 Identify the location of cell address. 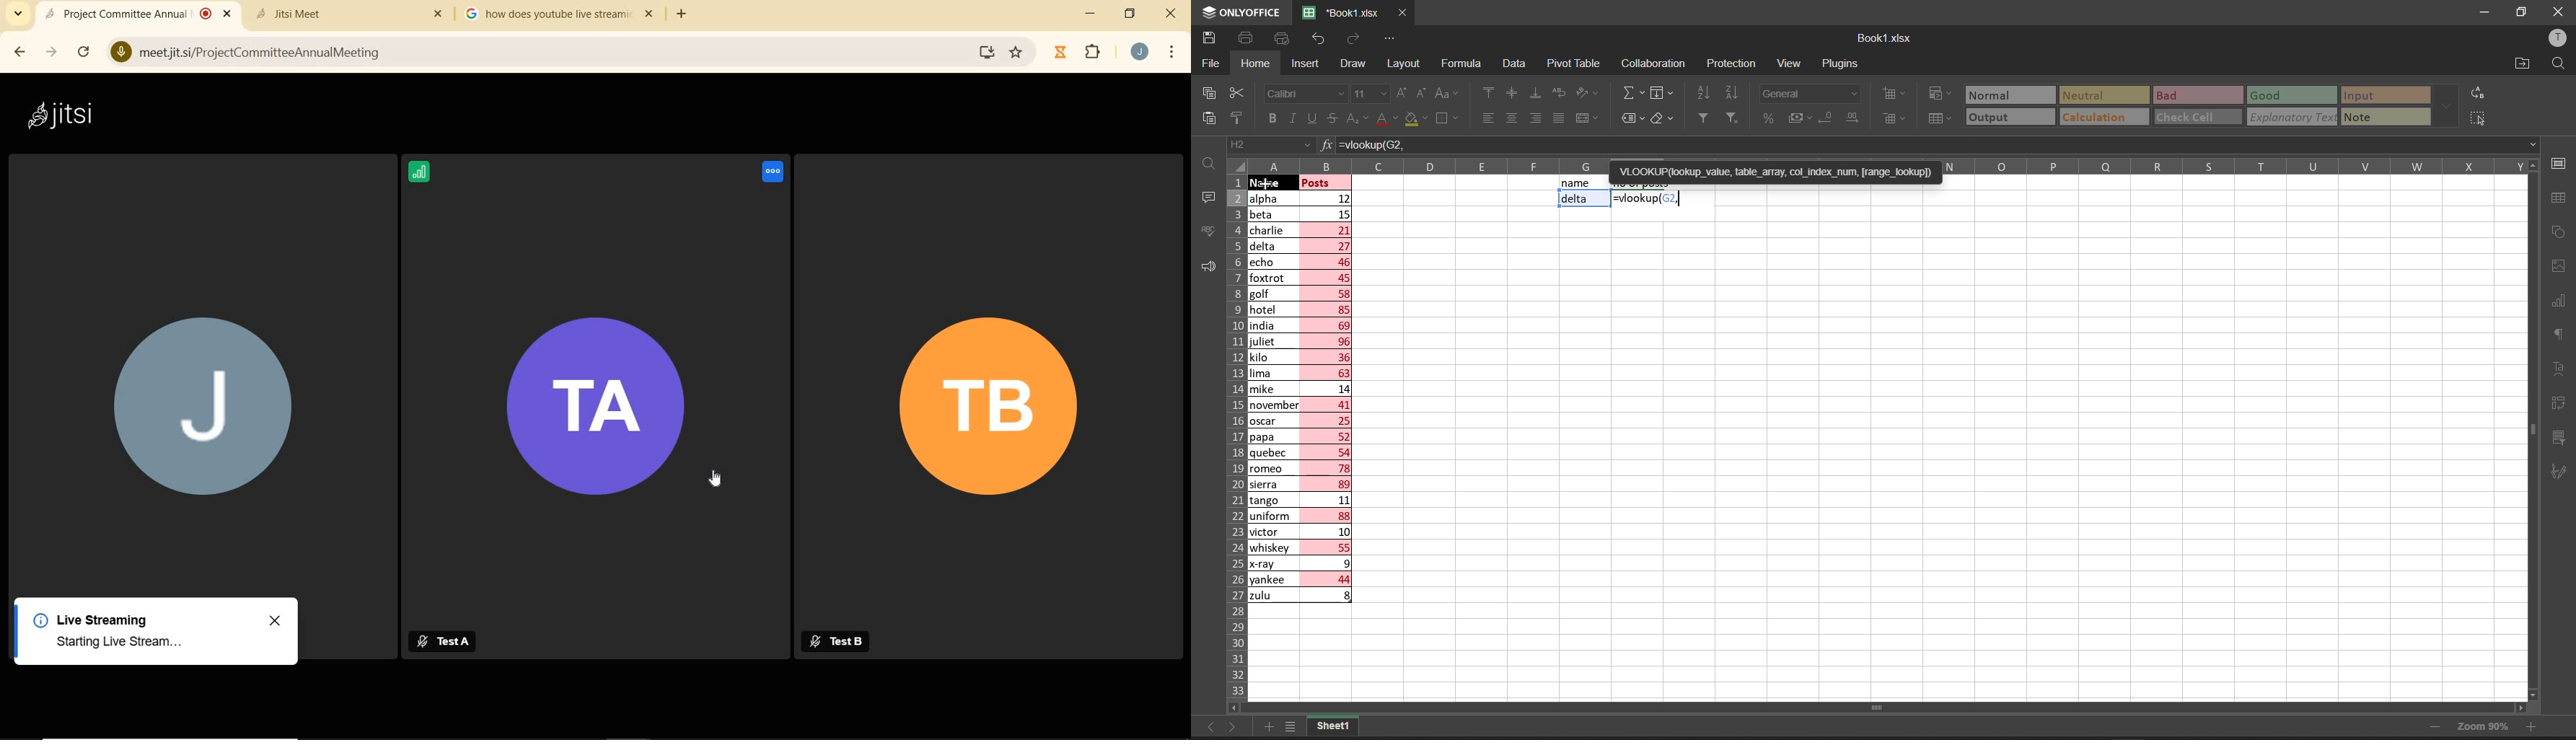
(1268, 146).